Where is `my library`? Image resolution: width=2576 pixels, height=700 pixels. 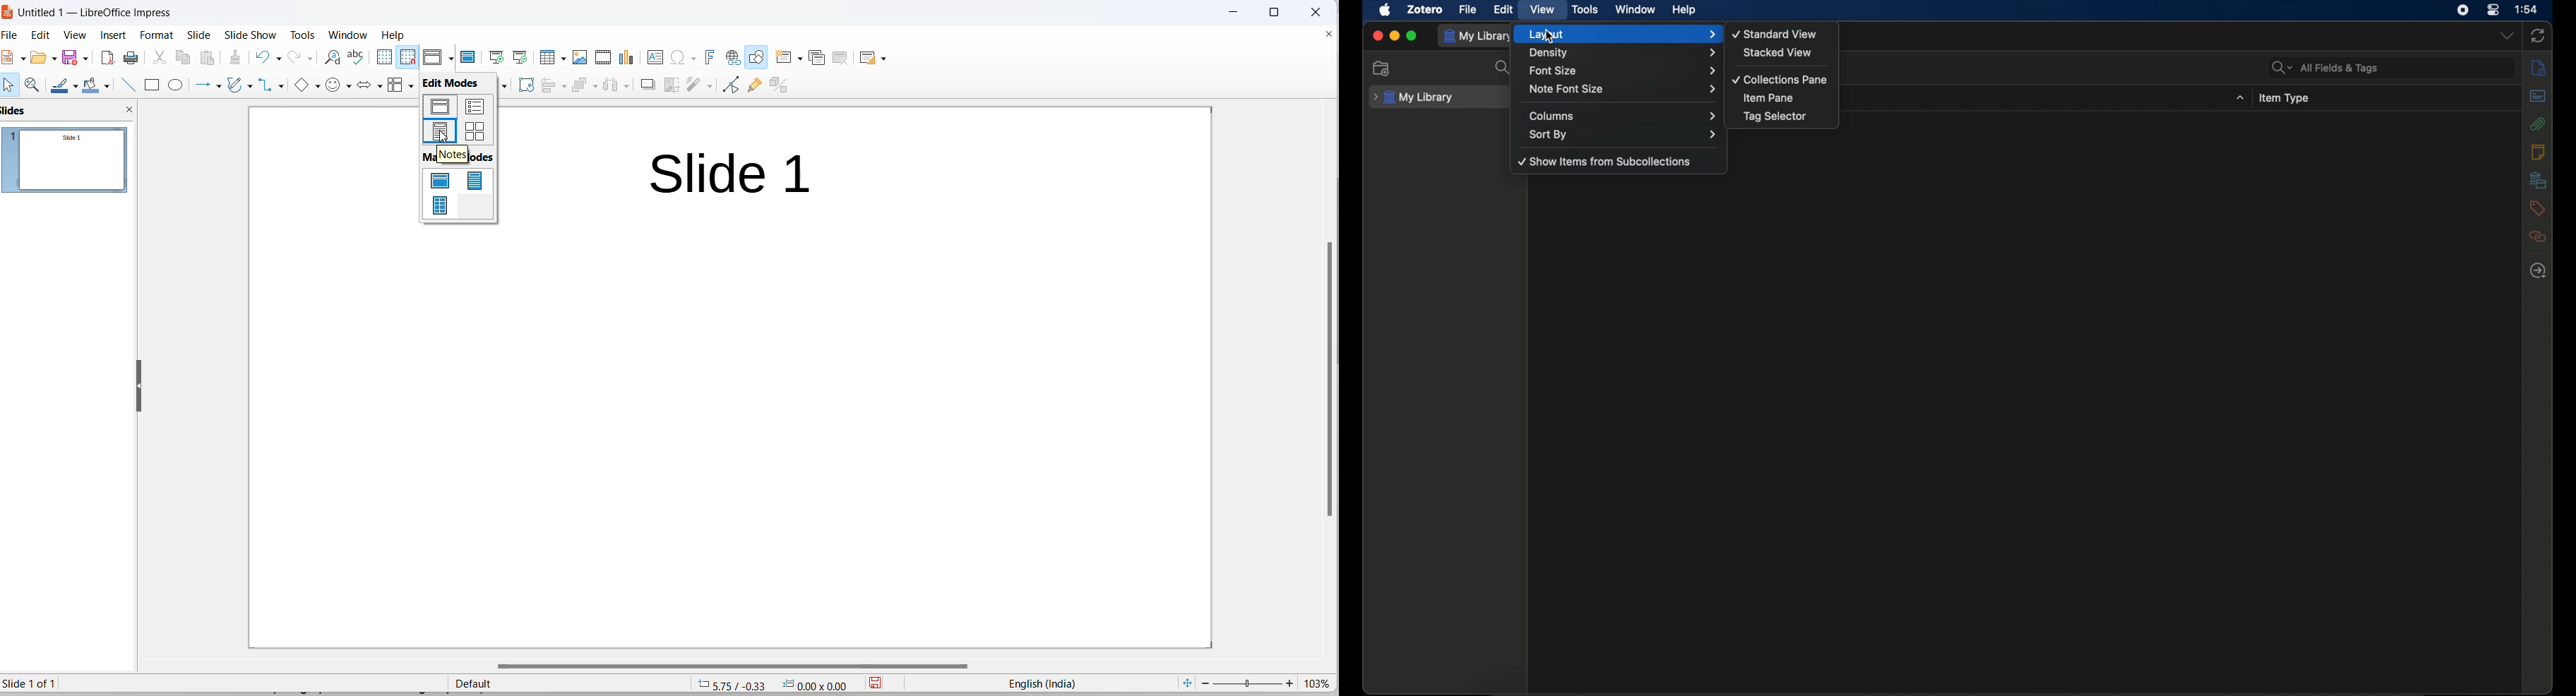
my library is located at coordinates (1479, 35).